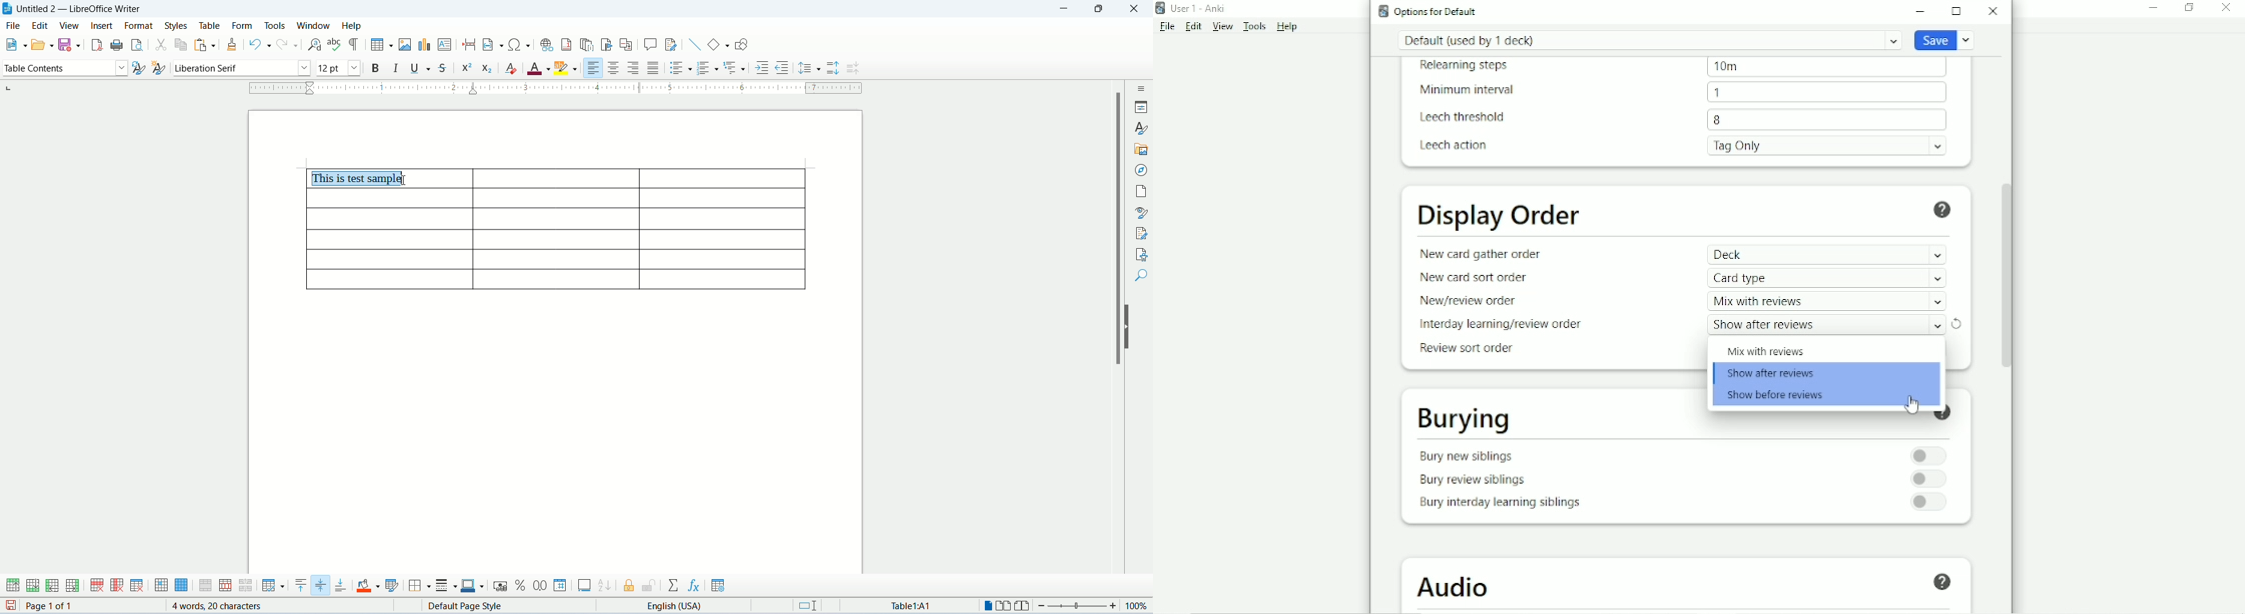 The image size is (2268, 616). What do you see at coordinates (810, 68) in the screenshot?
I see `line spacing` at bounding box center [810, 68].